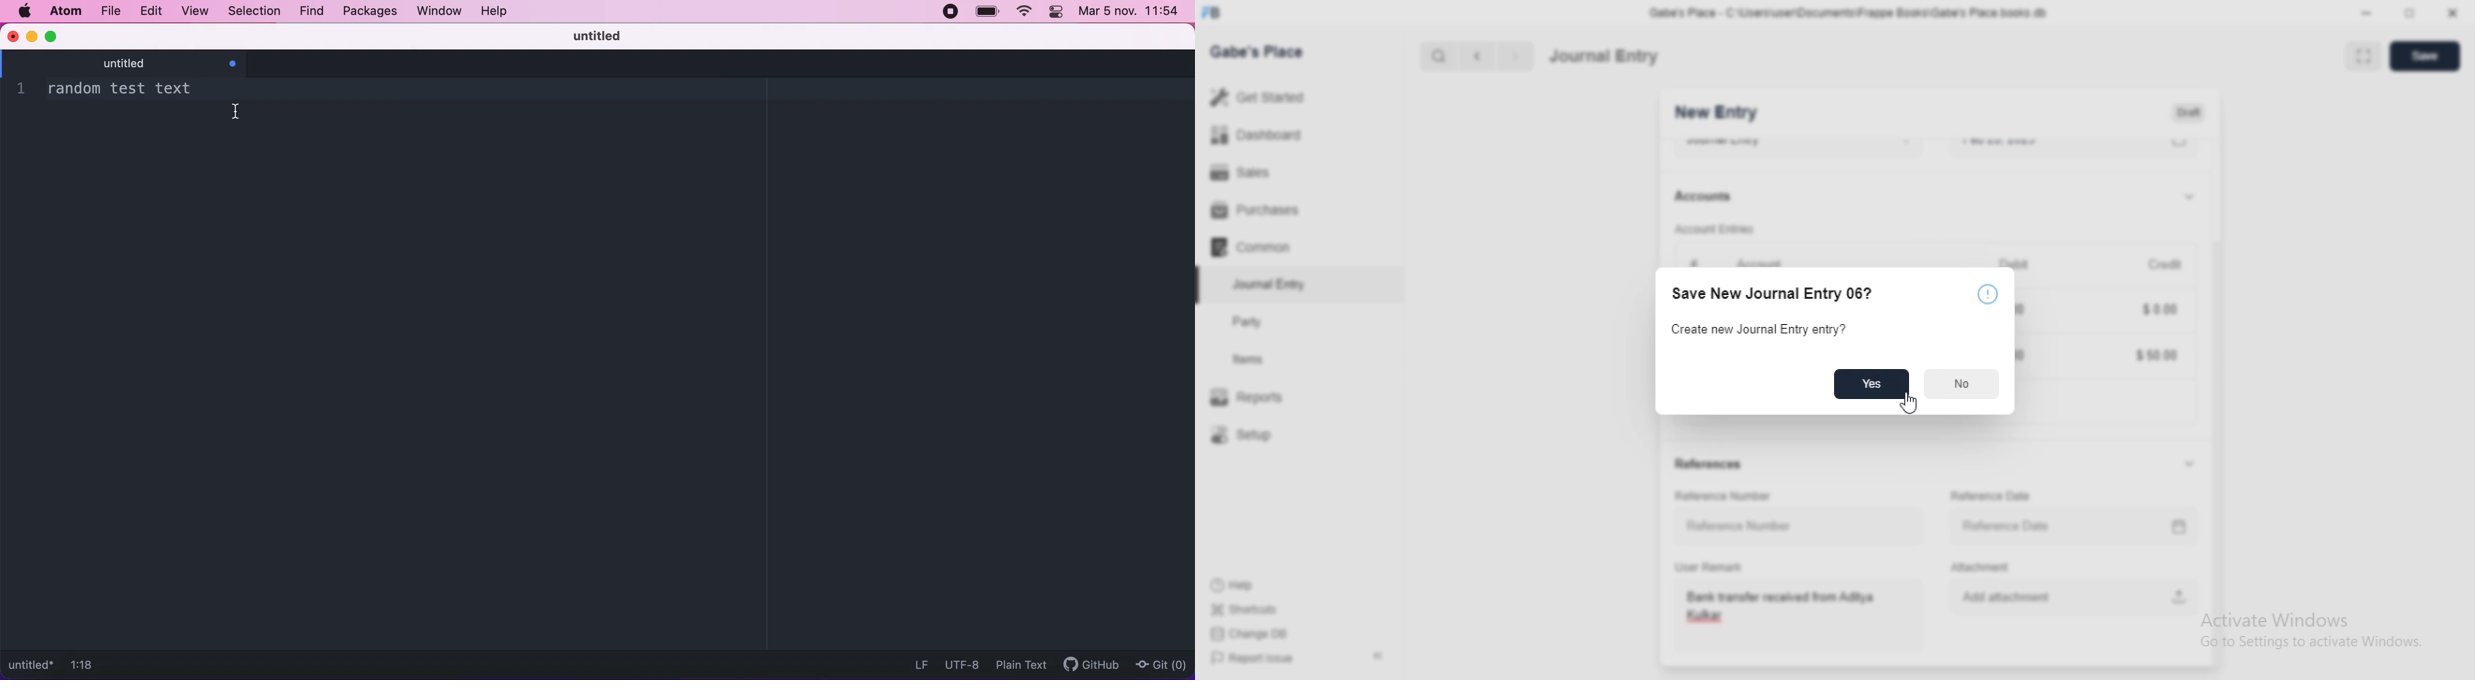  Describe the element at coordinates (164, 64) in the screenshot. I see `untitled` at that location.